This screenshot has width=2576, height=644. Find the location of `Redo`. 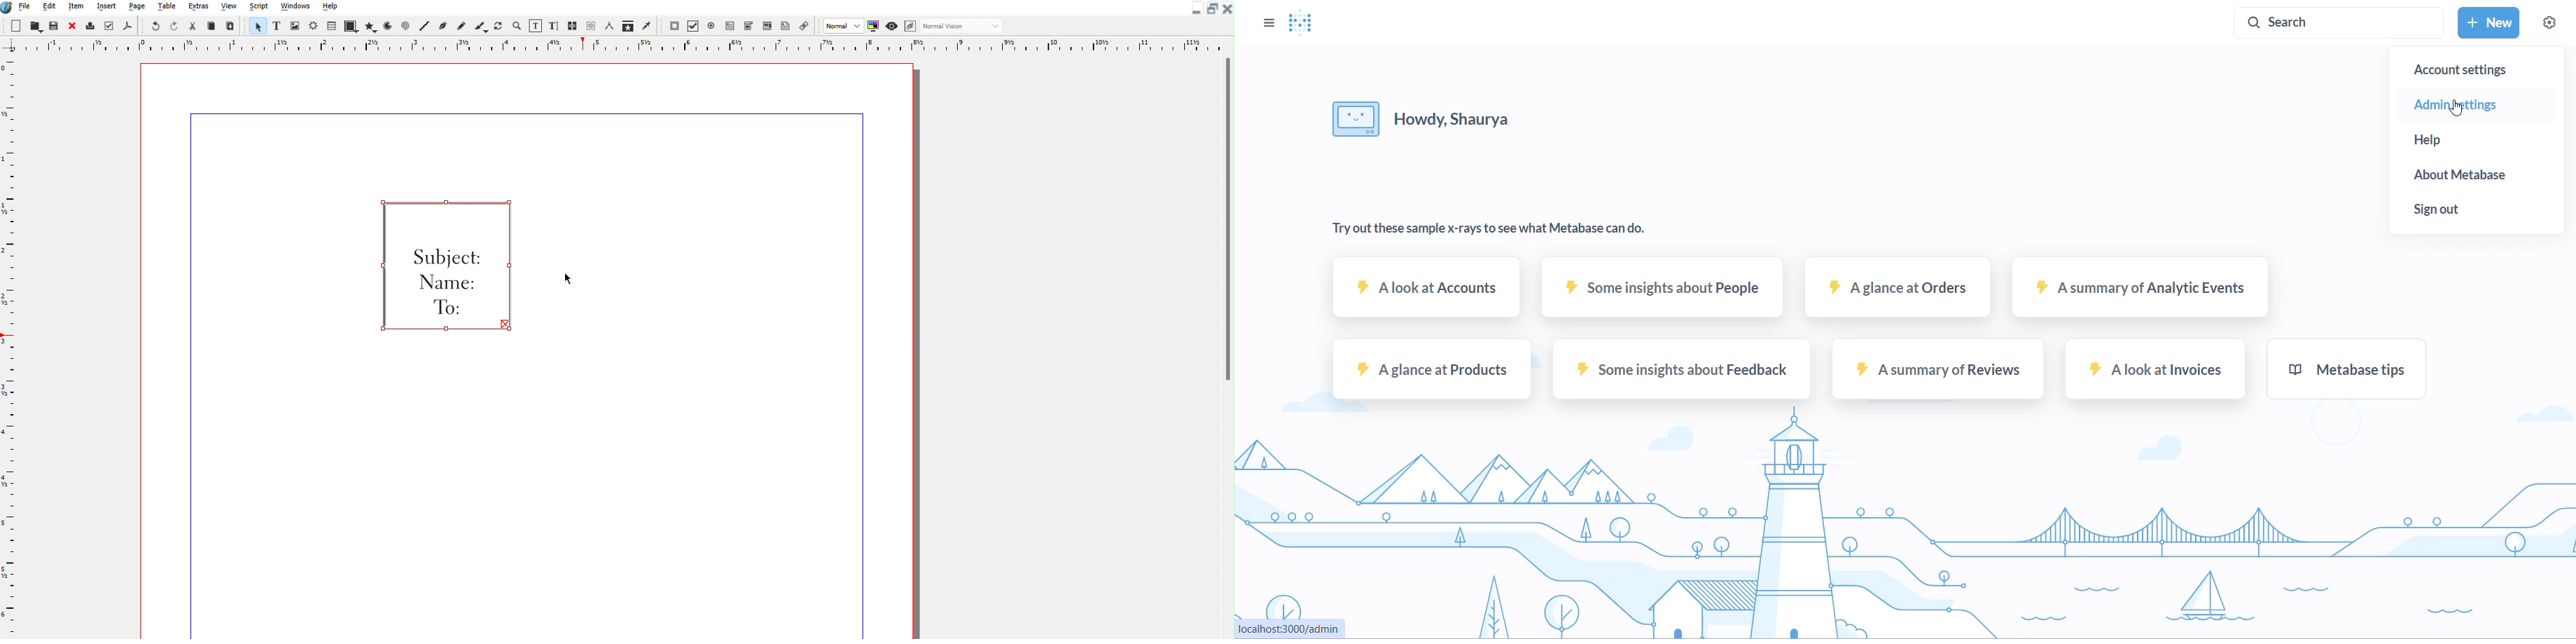

Redo is located at coordinates (175, 26).